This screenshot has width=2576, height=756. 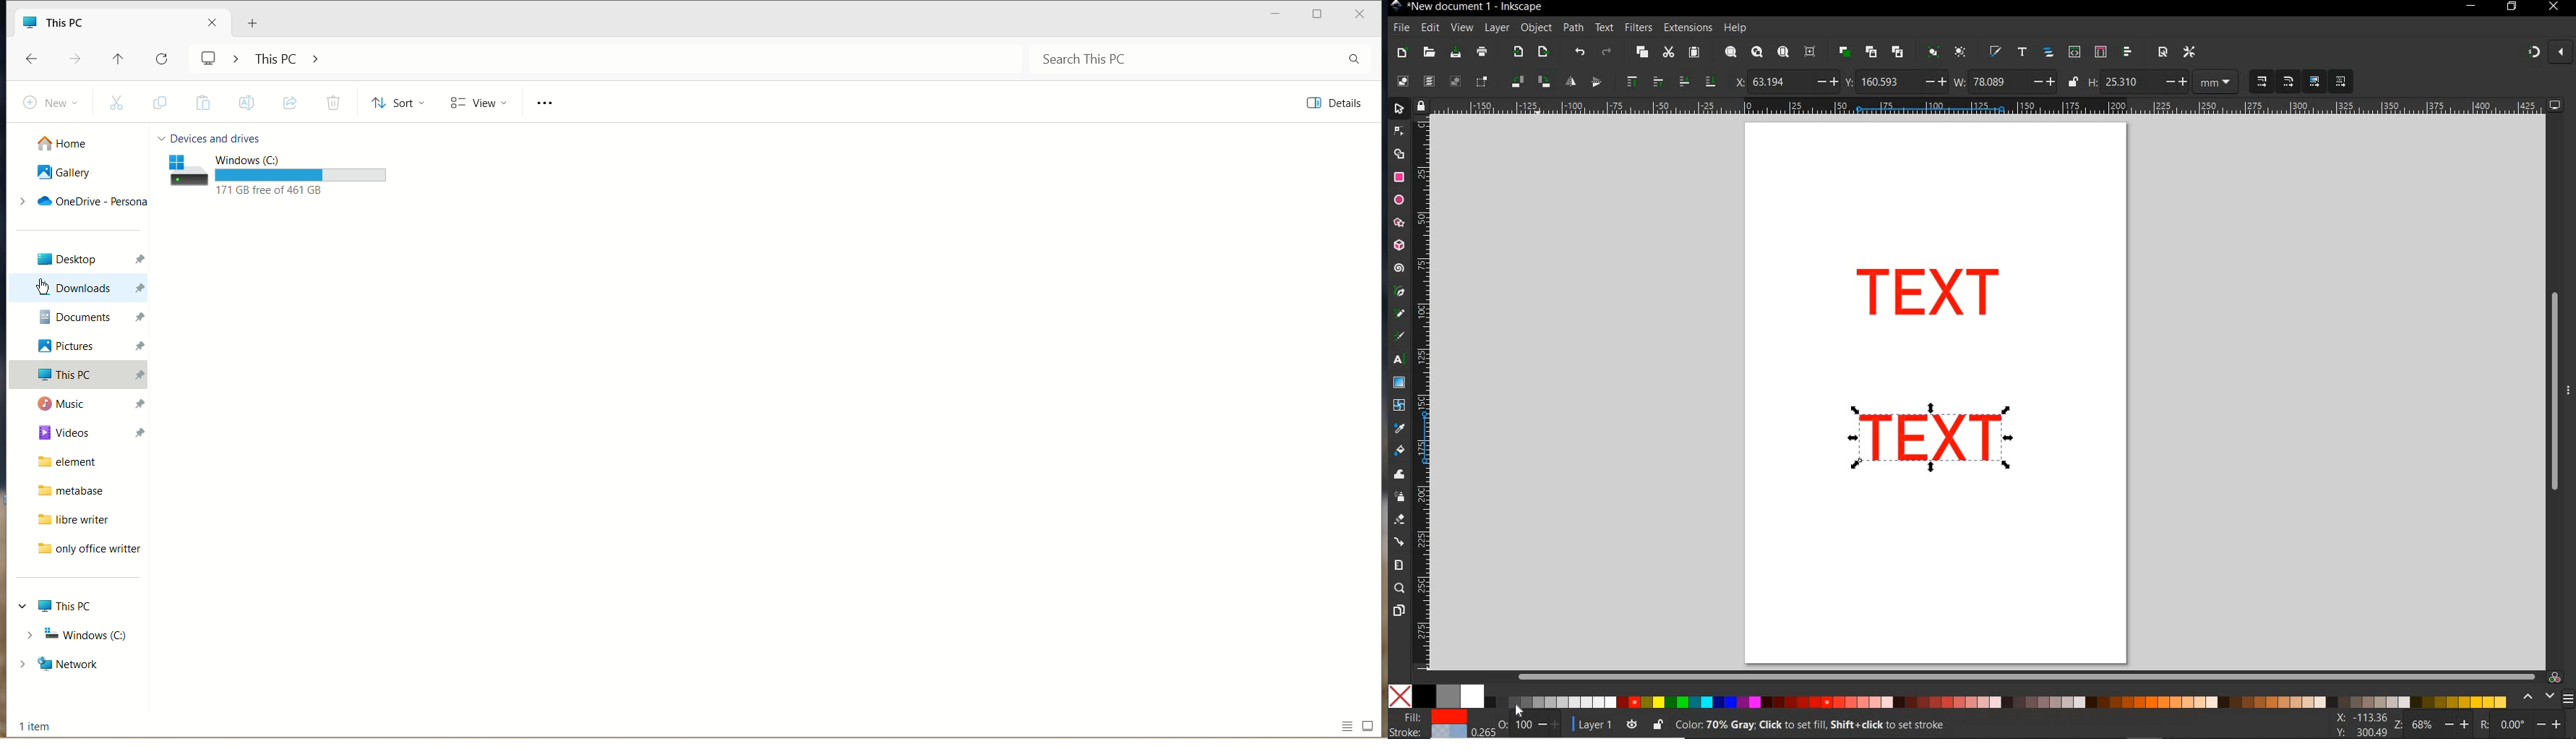 What do you see at coordinates (211, 22) in the screenshot?
I see `close tab` at bounding box center [211, 22].